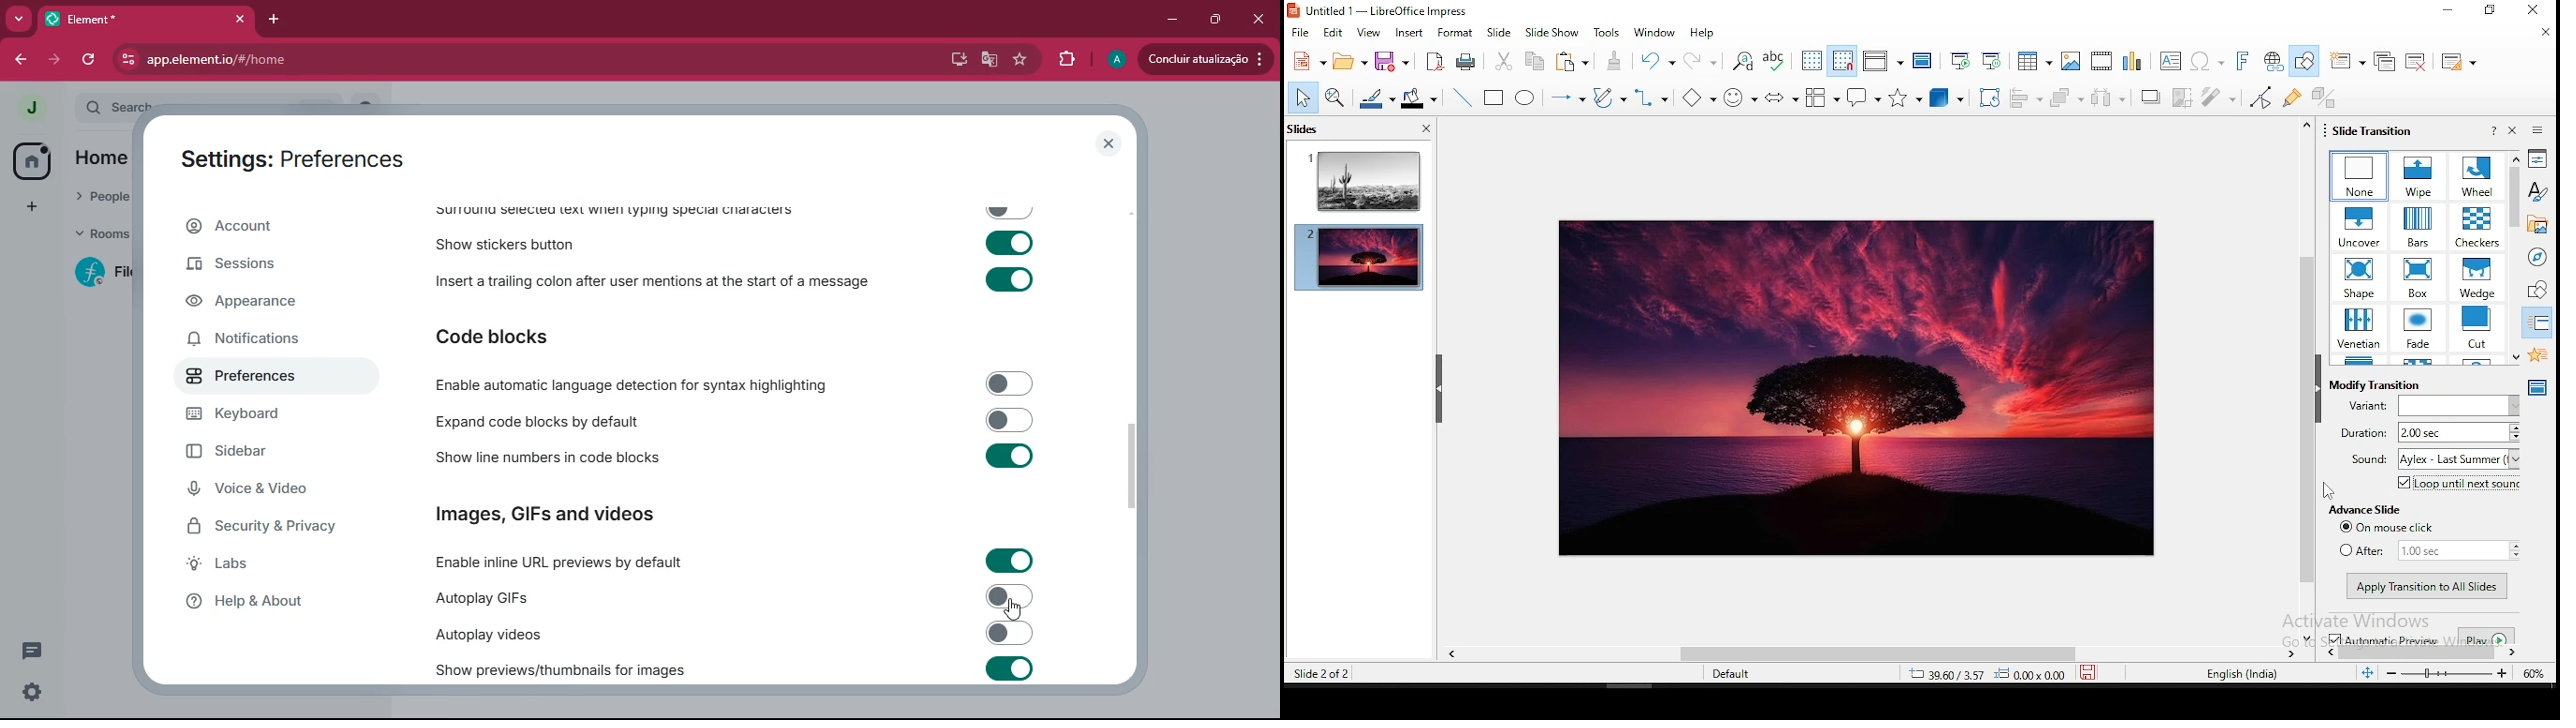  I want to click on image, so click(1858, 387).